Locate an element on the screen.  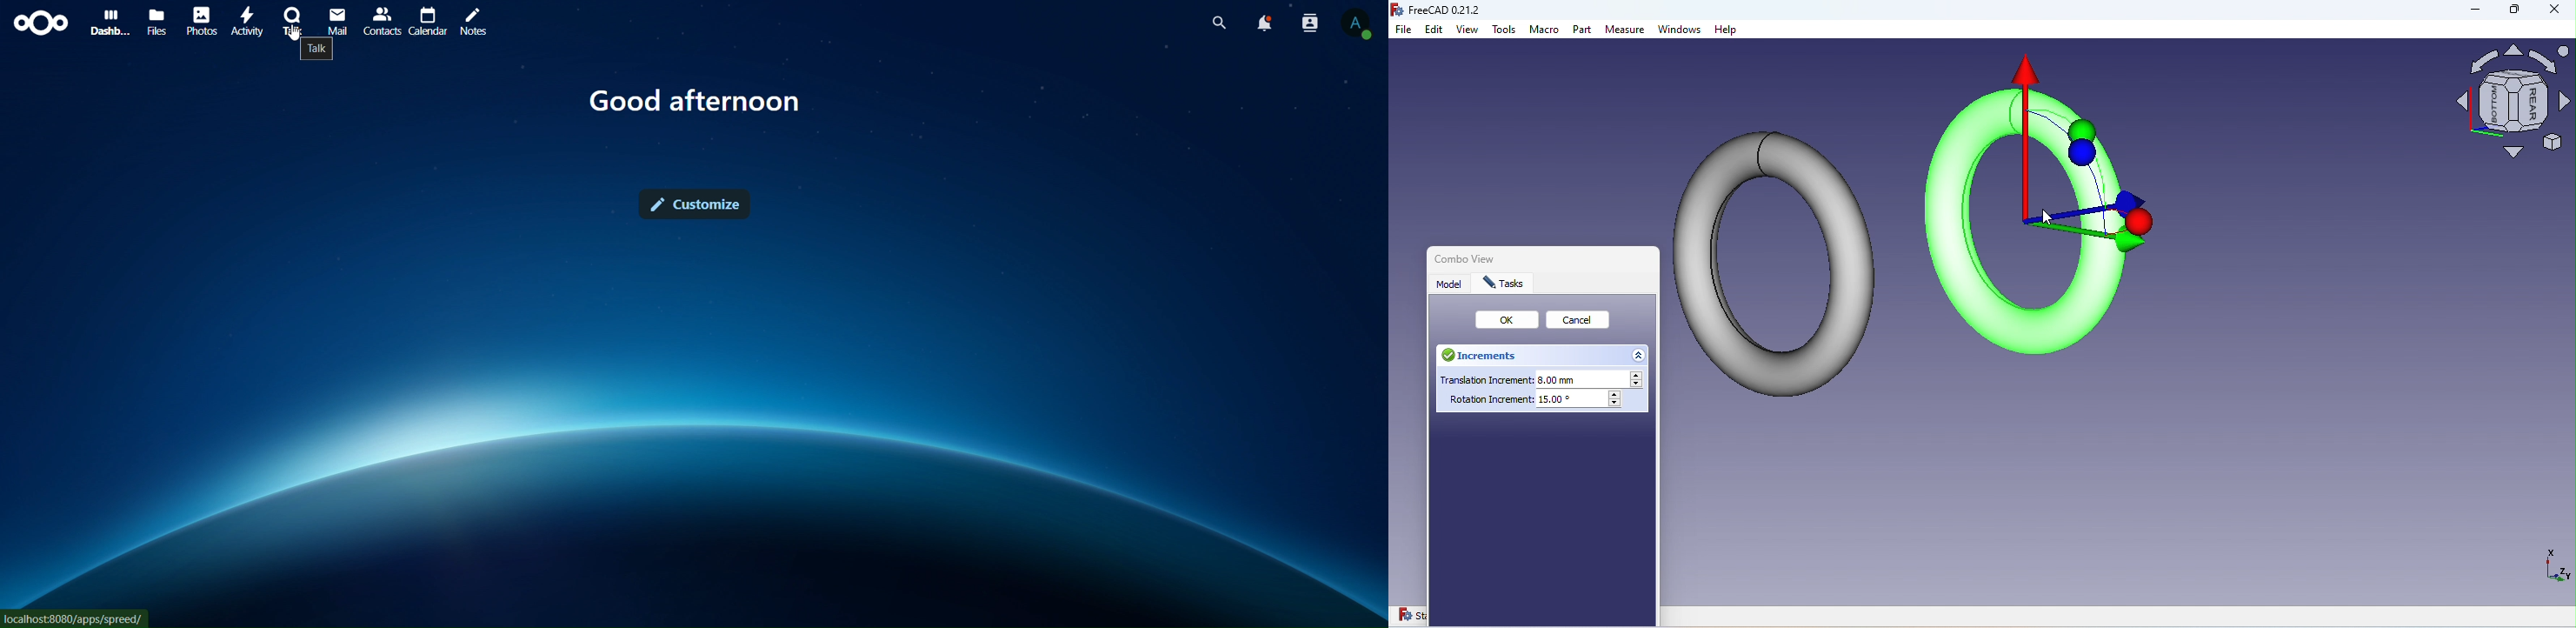
Maximize is located at coordinates (2513, 13).